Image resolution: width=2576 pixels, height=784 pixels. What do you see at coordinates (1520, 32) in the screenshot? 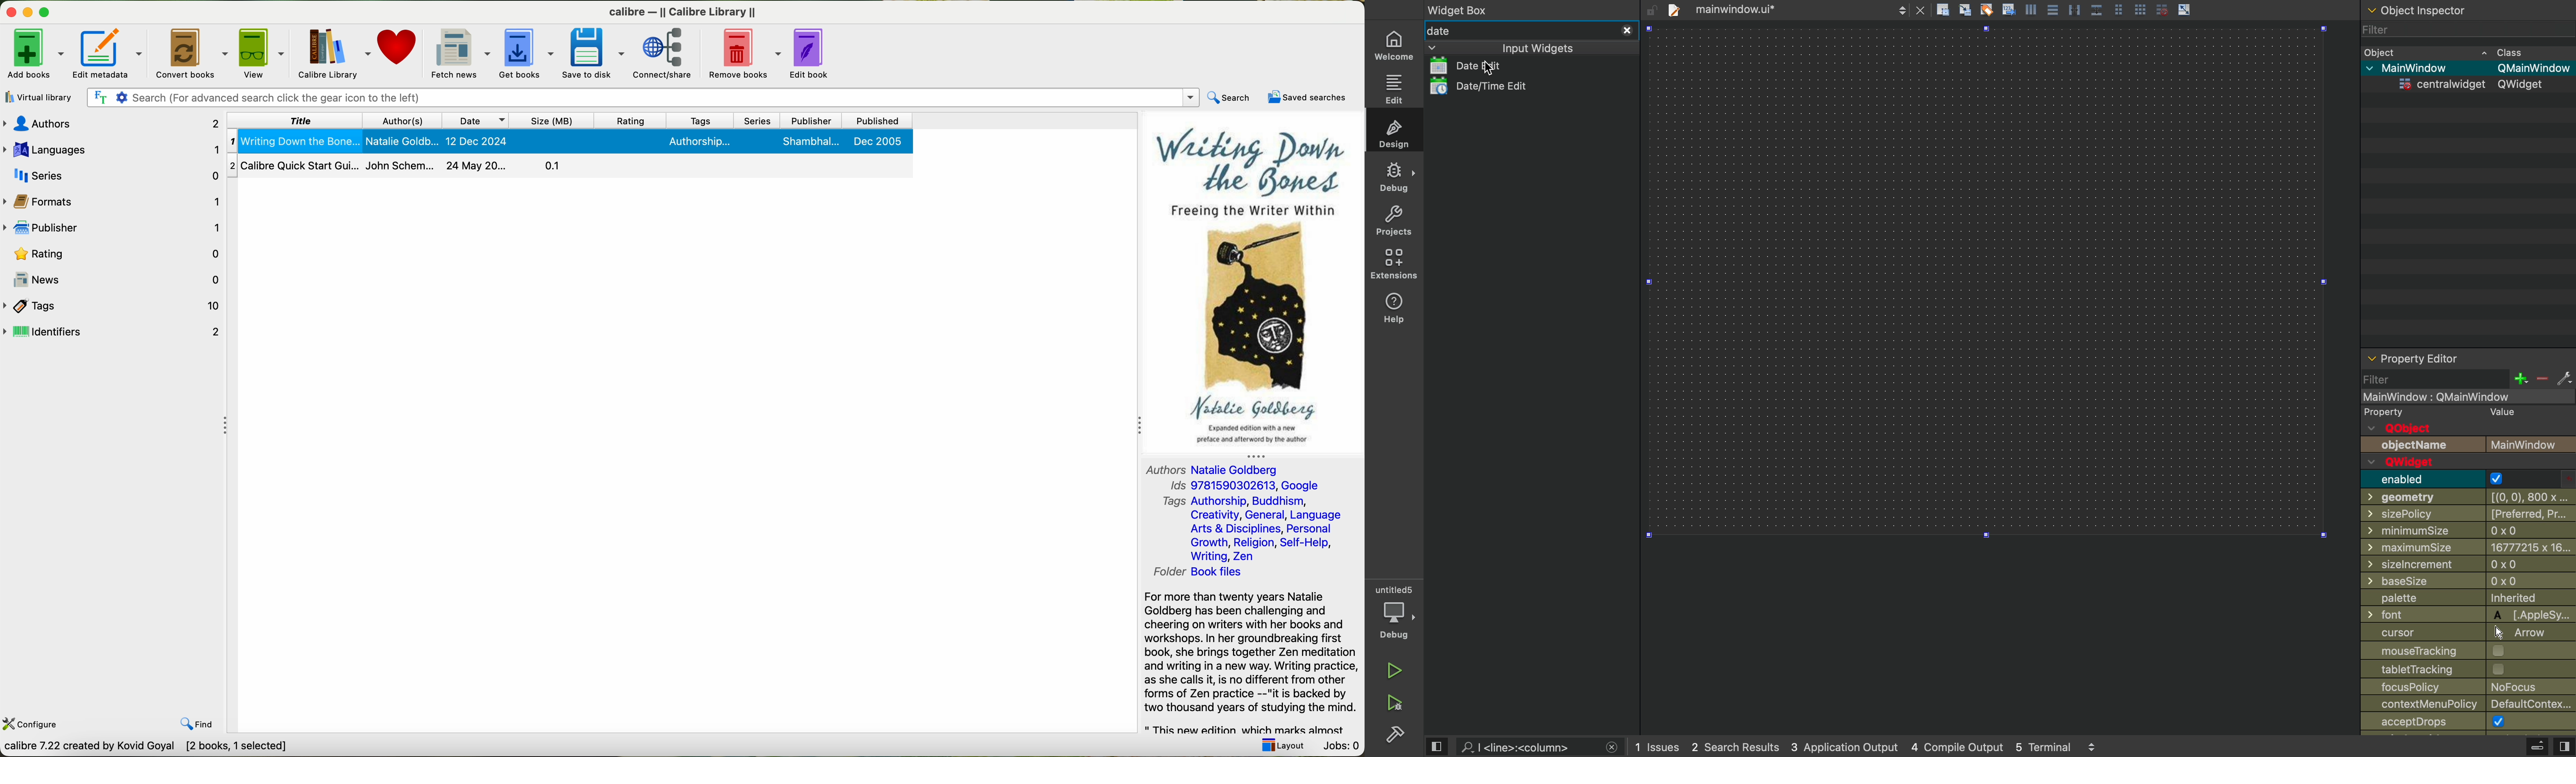
I see `date` at bounding box center [1520, 32].